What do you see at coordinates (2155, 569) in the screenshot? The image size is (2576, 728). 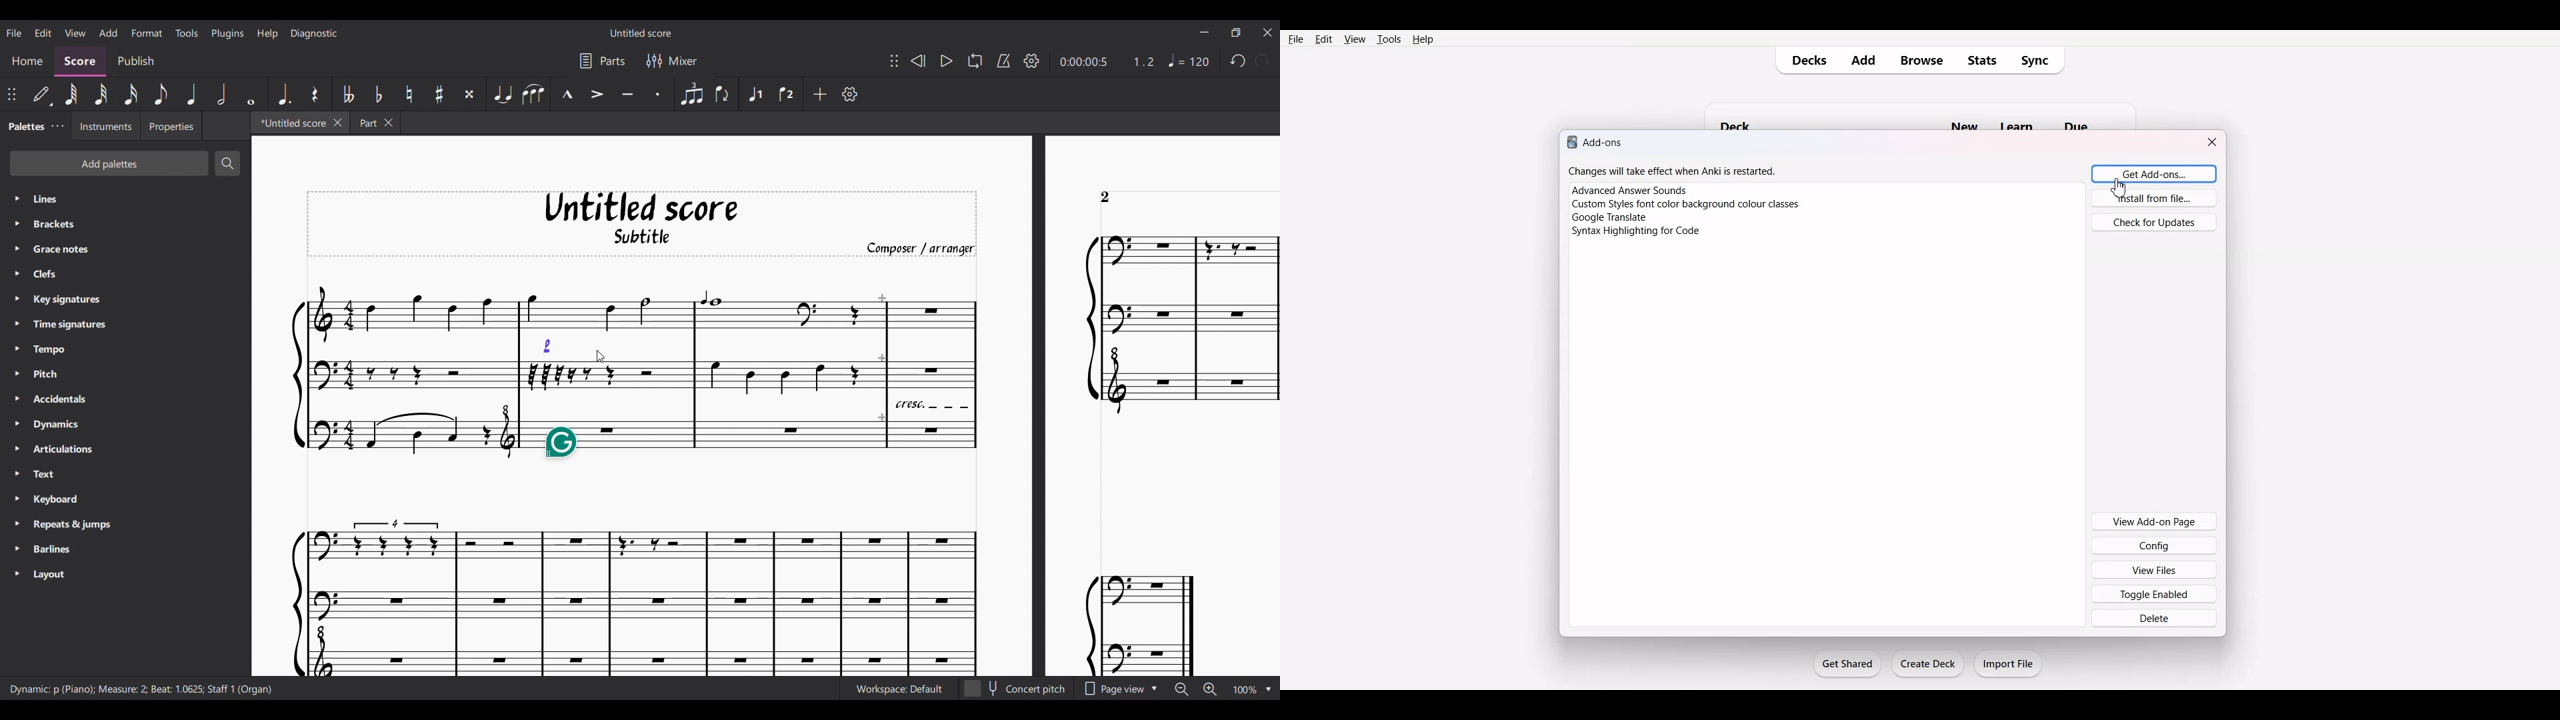 I see `View Files` at bounding box center [2155, 569].